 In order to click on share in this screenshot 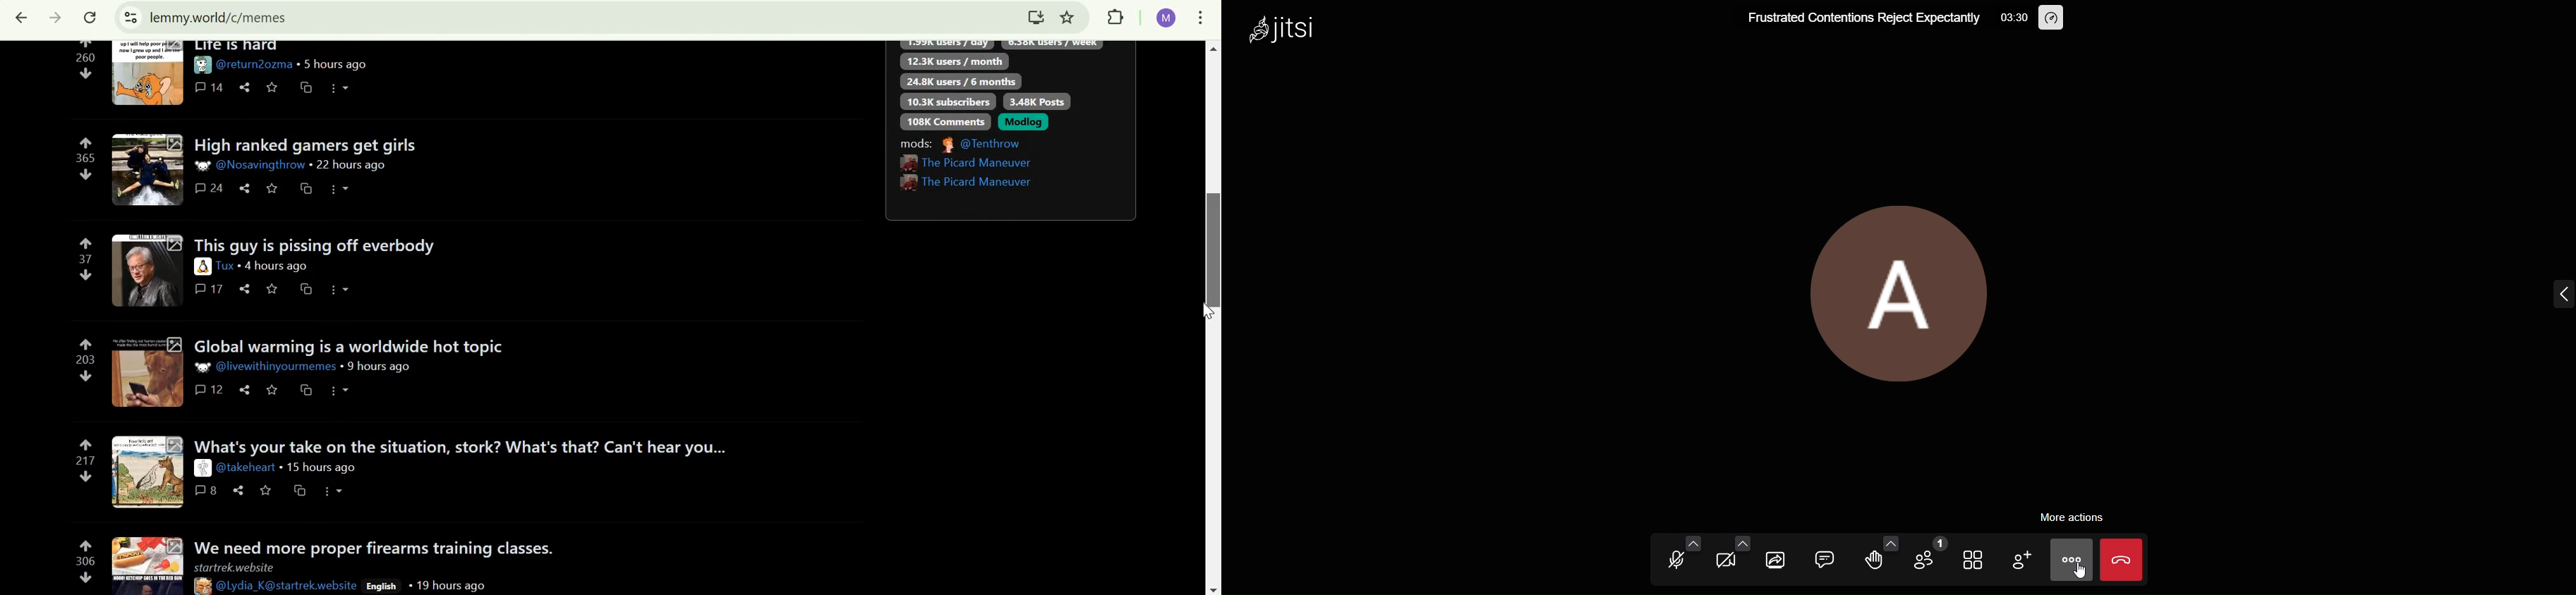, I will do `click(239, 489)`.